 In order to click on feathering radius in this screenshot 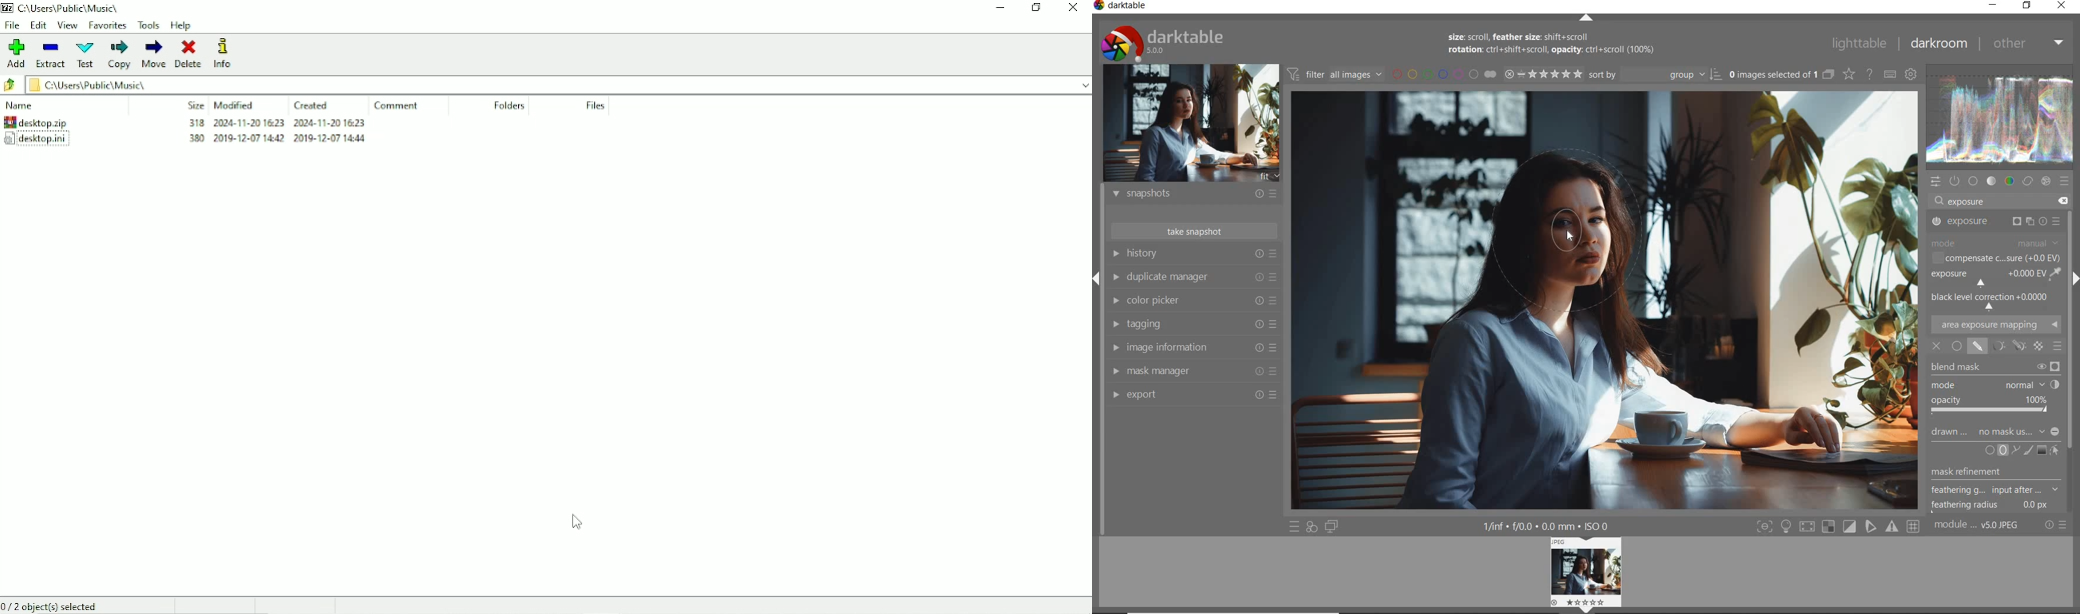, I will do `click(1989, 505)`.